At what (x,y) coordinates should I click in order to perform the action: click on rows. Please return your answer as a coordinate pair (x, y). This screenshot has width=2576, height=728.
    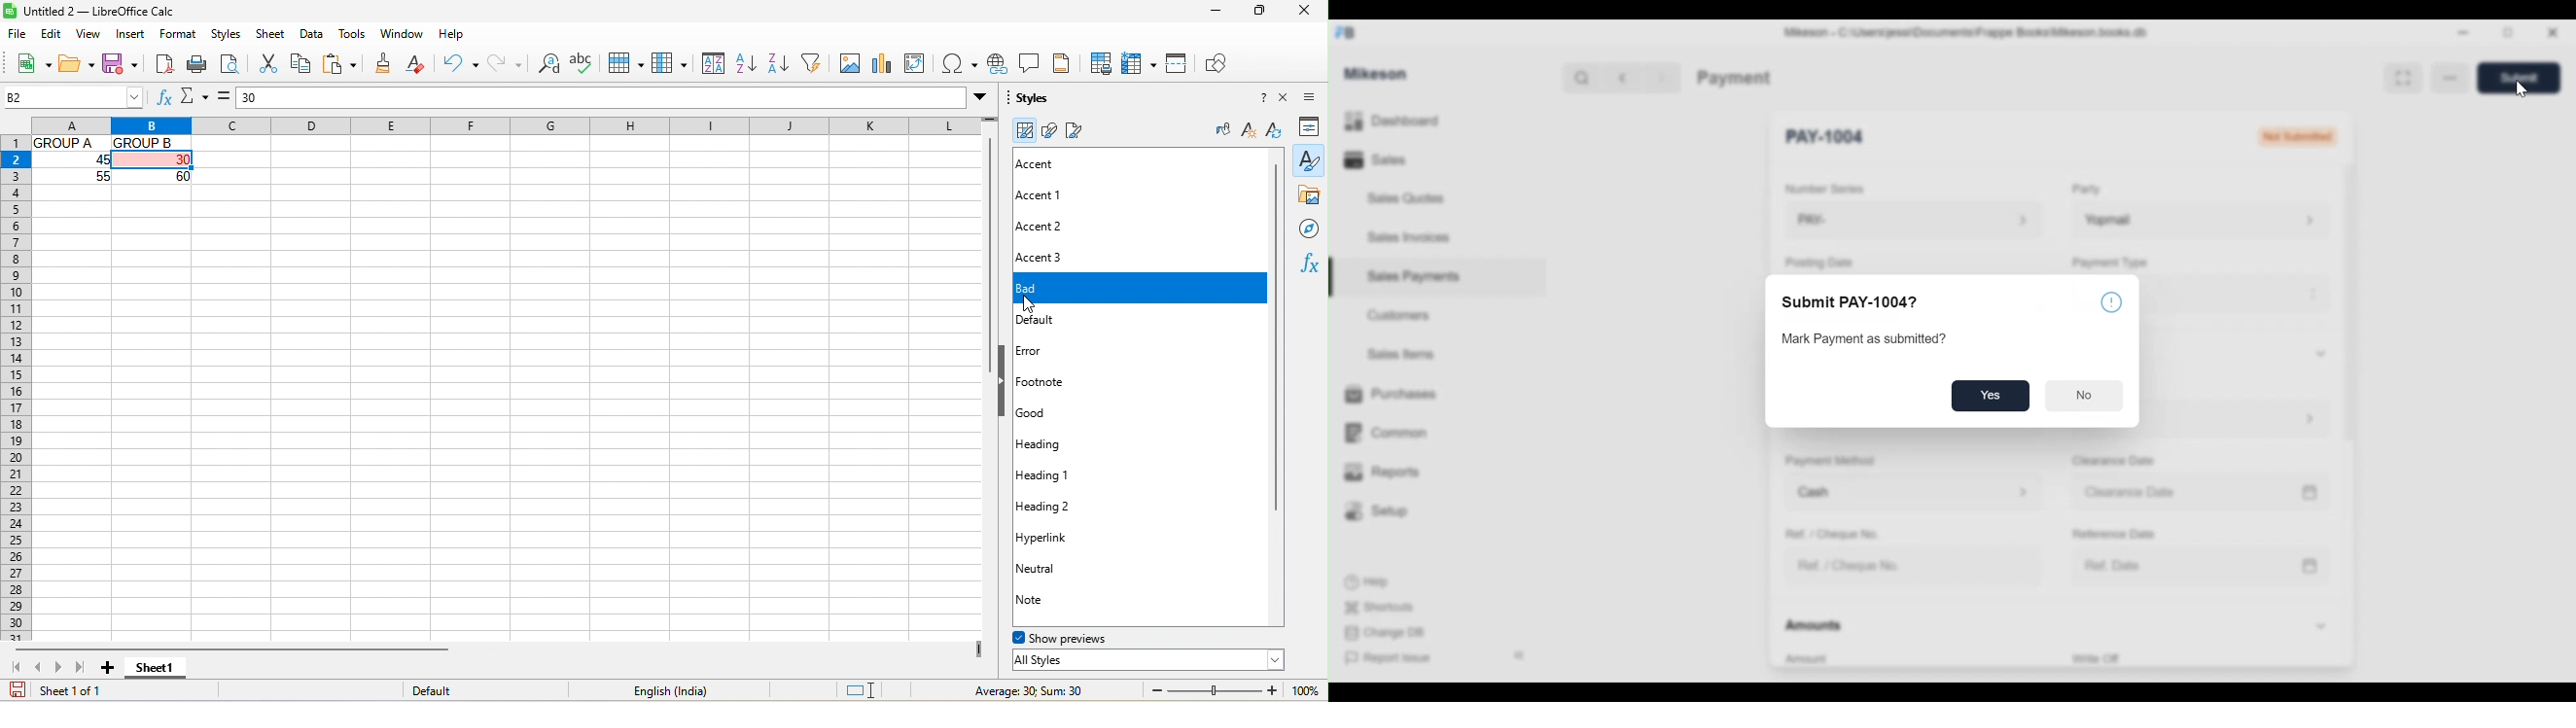
    Looking at the image, I should click on (16, 389).